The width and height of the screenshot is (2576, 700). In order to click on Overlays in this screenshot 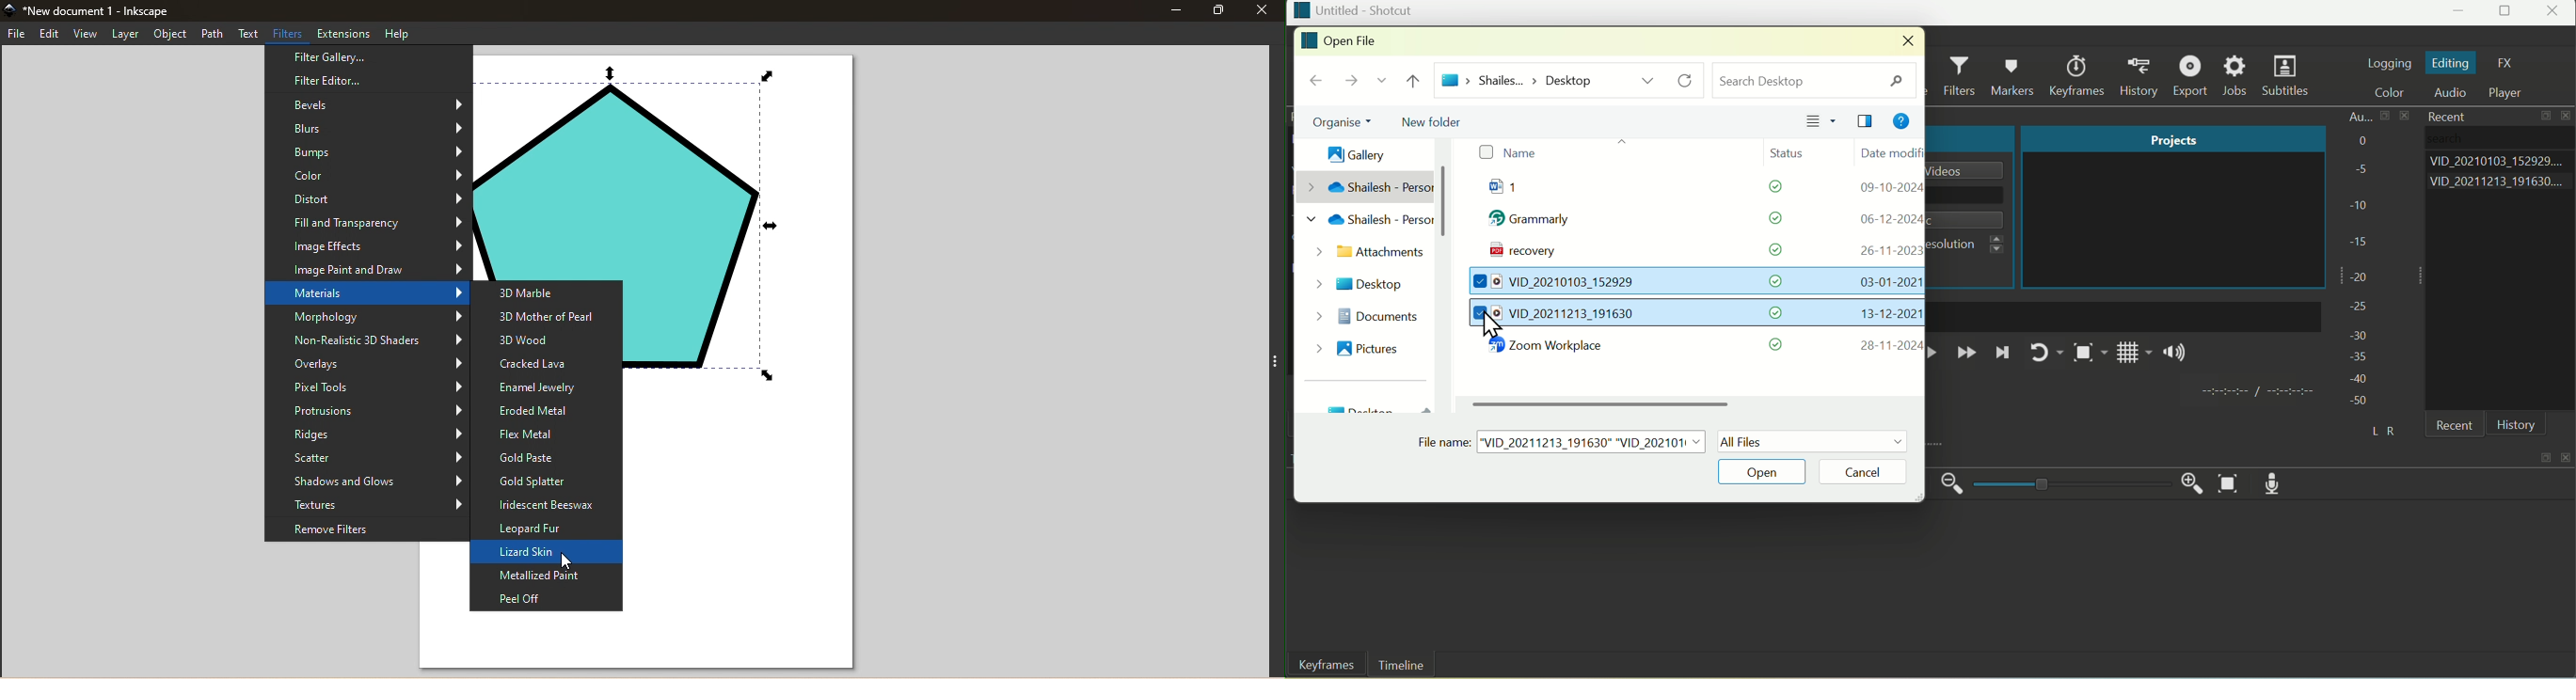, I will do `click(366, 366)`.